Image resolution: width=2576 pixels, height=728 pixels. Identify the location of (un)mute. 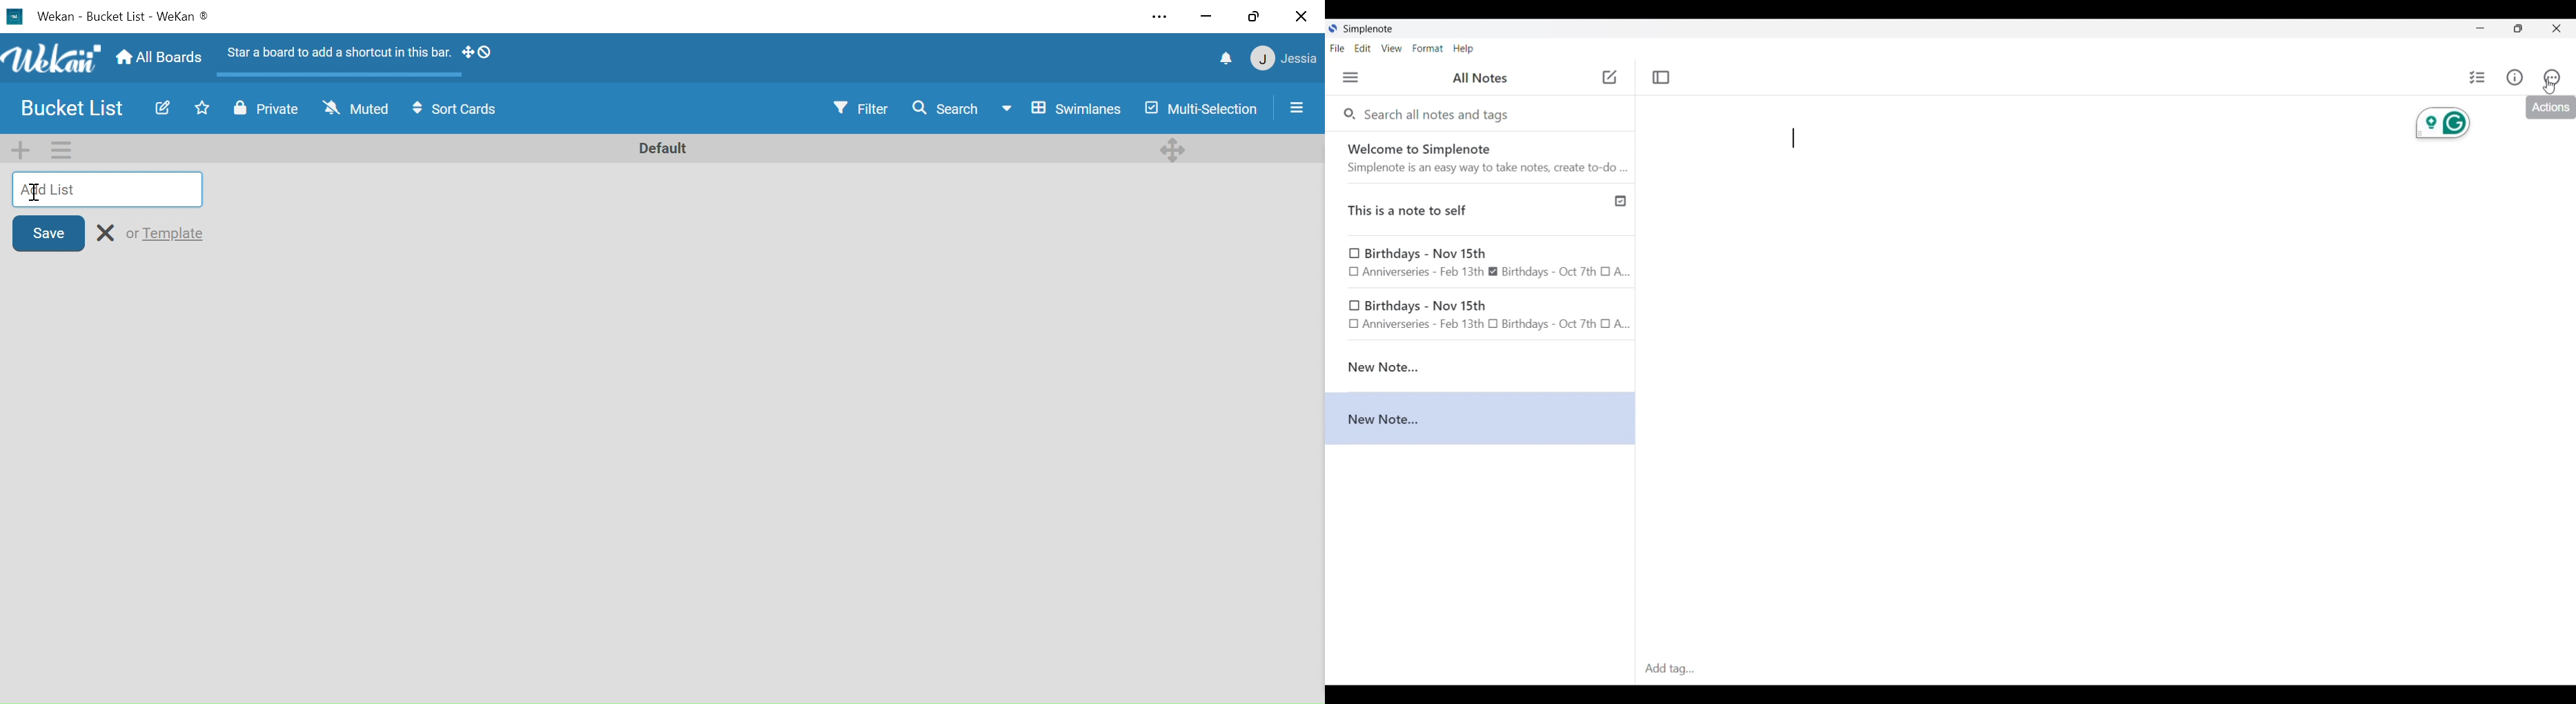
(355, 111).